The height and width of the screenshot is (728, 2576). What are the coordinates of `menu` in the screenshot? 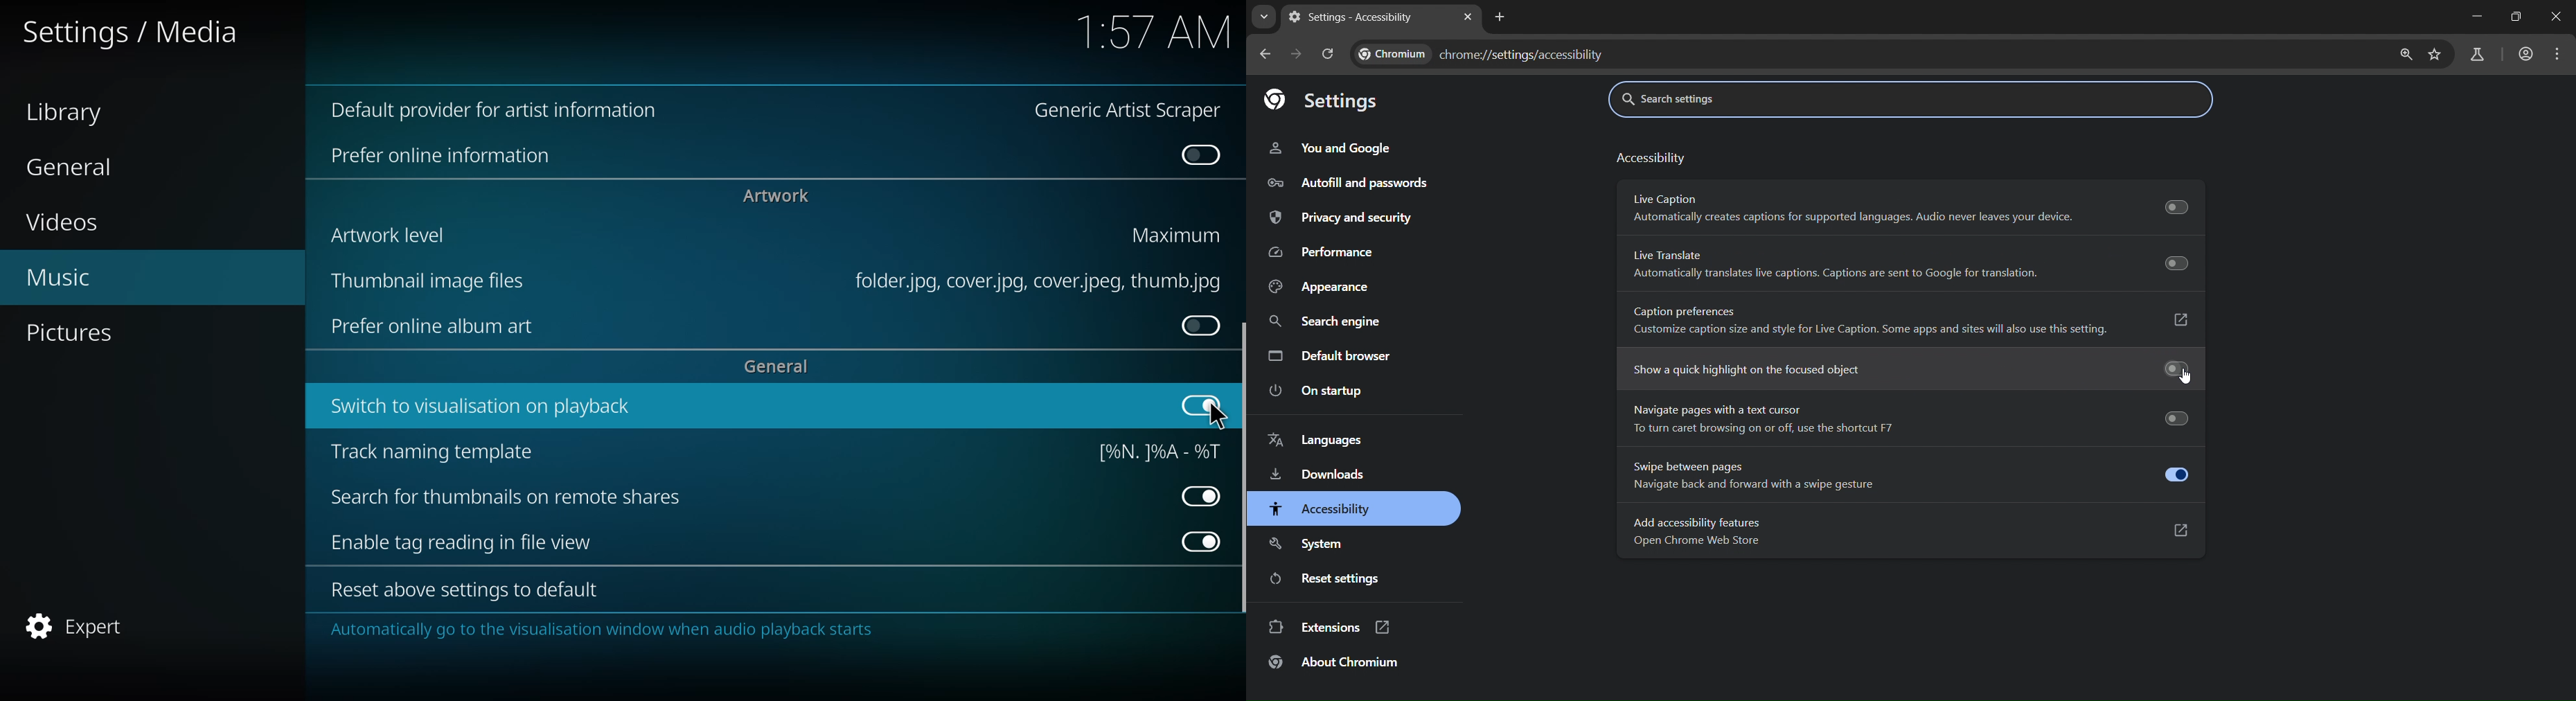 It's located at (2560, 53).